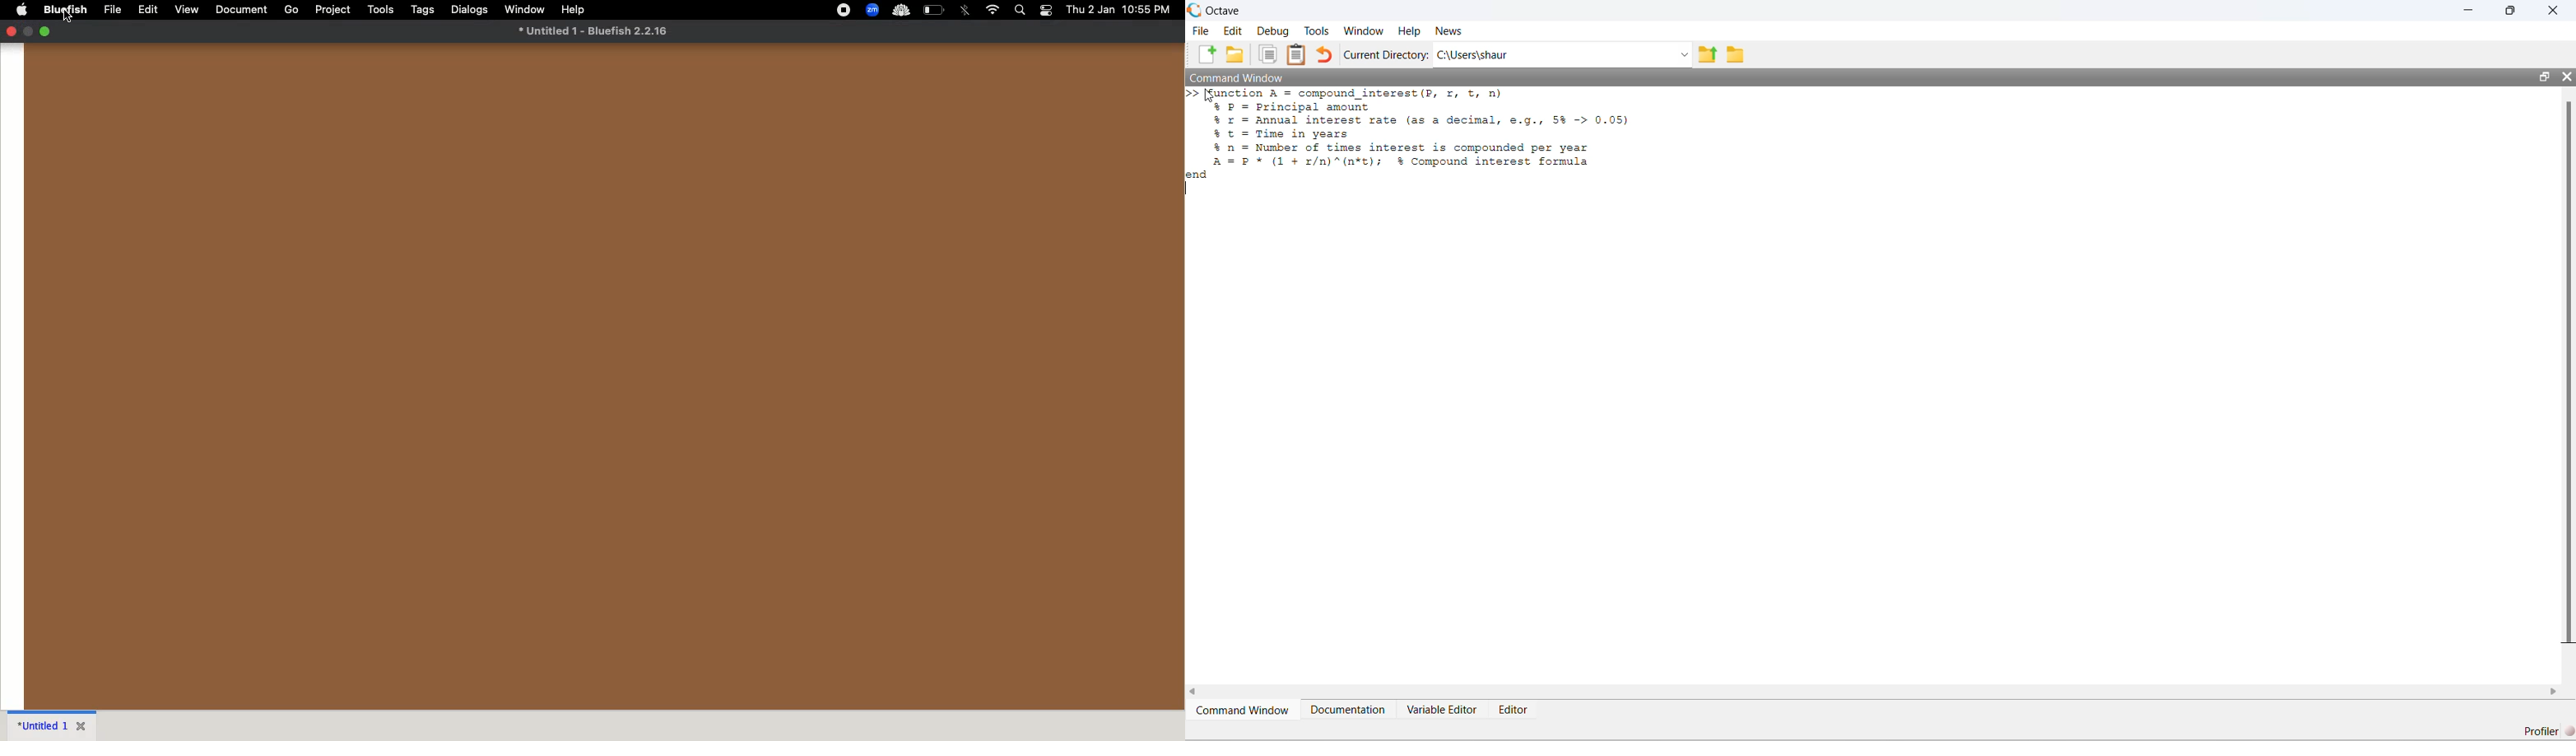  What do you see at coordinates (1474, 55) in the screenshot?
I see `C:\Users\shaur` at bounding box center [1474, 55].